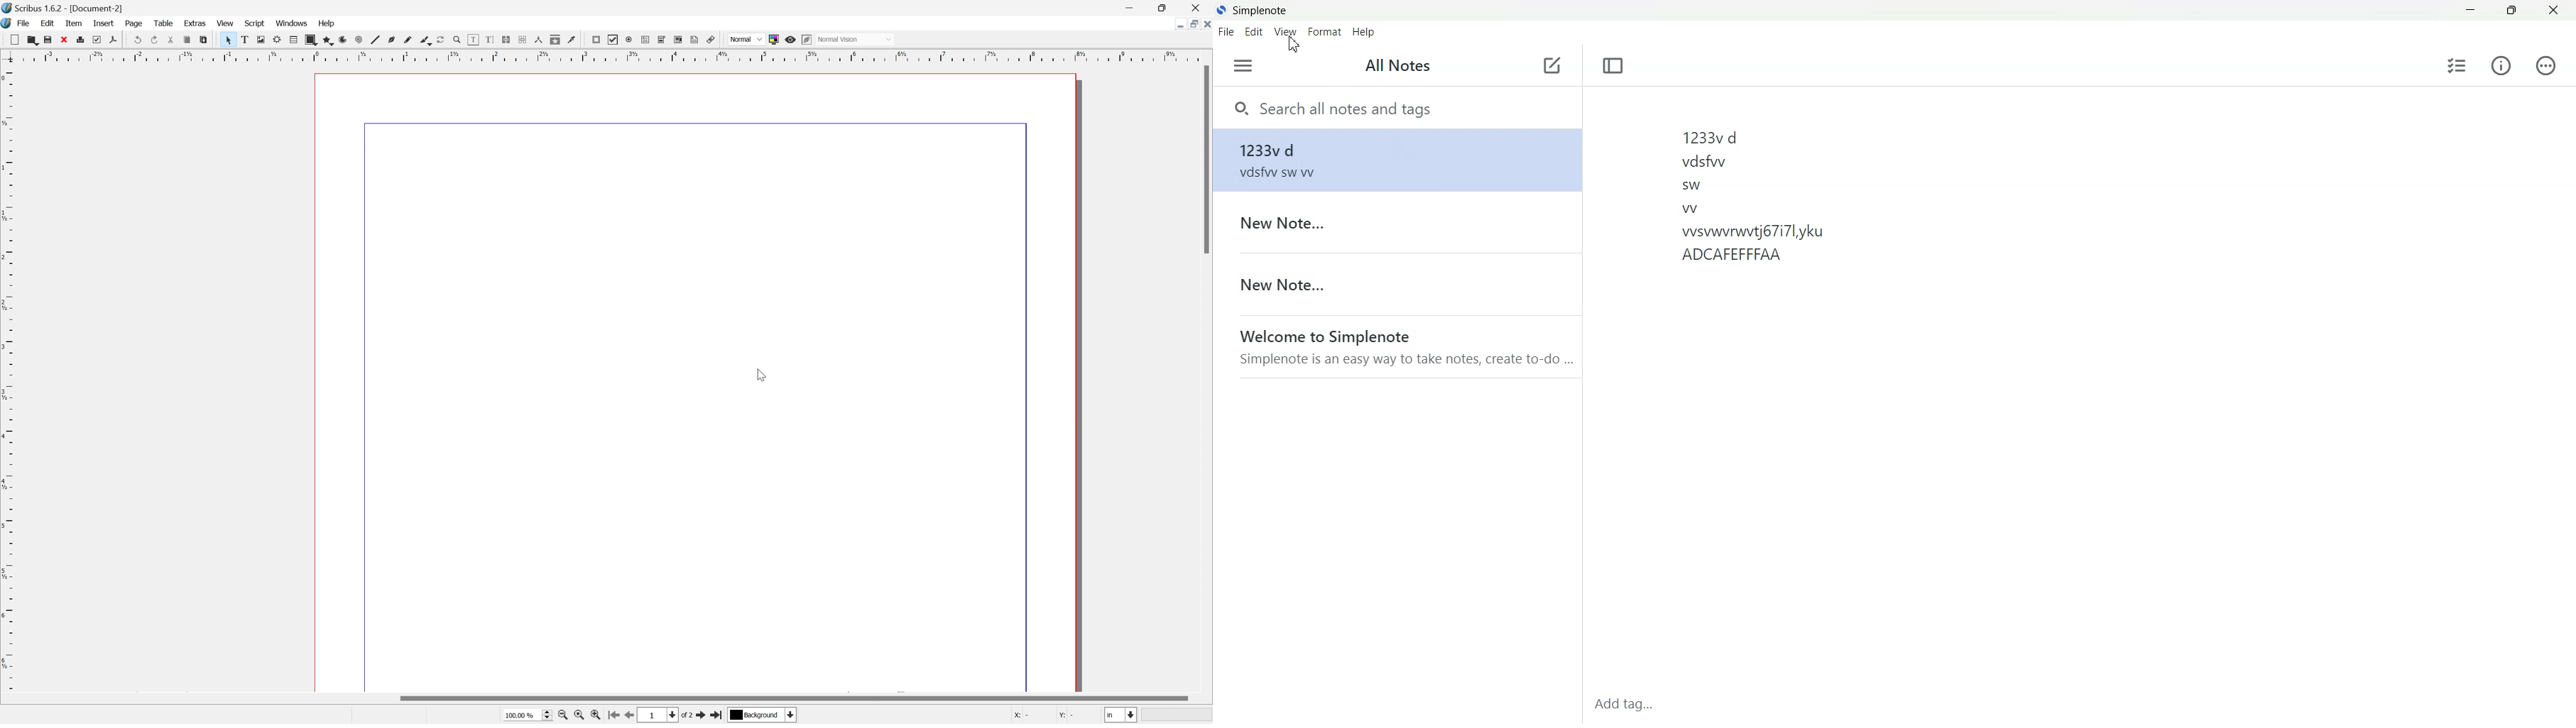 The width and height of the screenshot is (2576, 728). I want to click on Zoom in or out, so click(456, 38).